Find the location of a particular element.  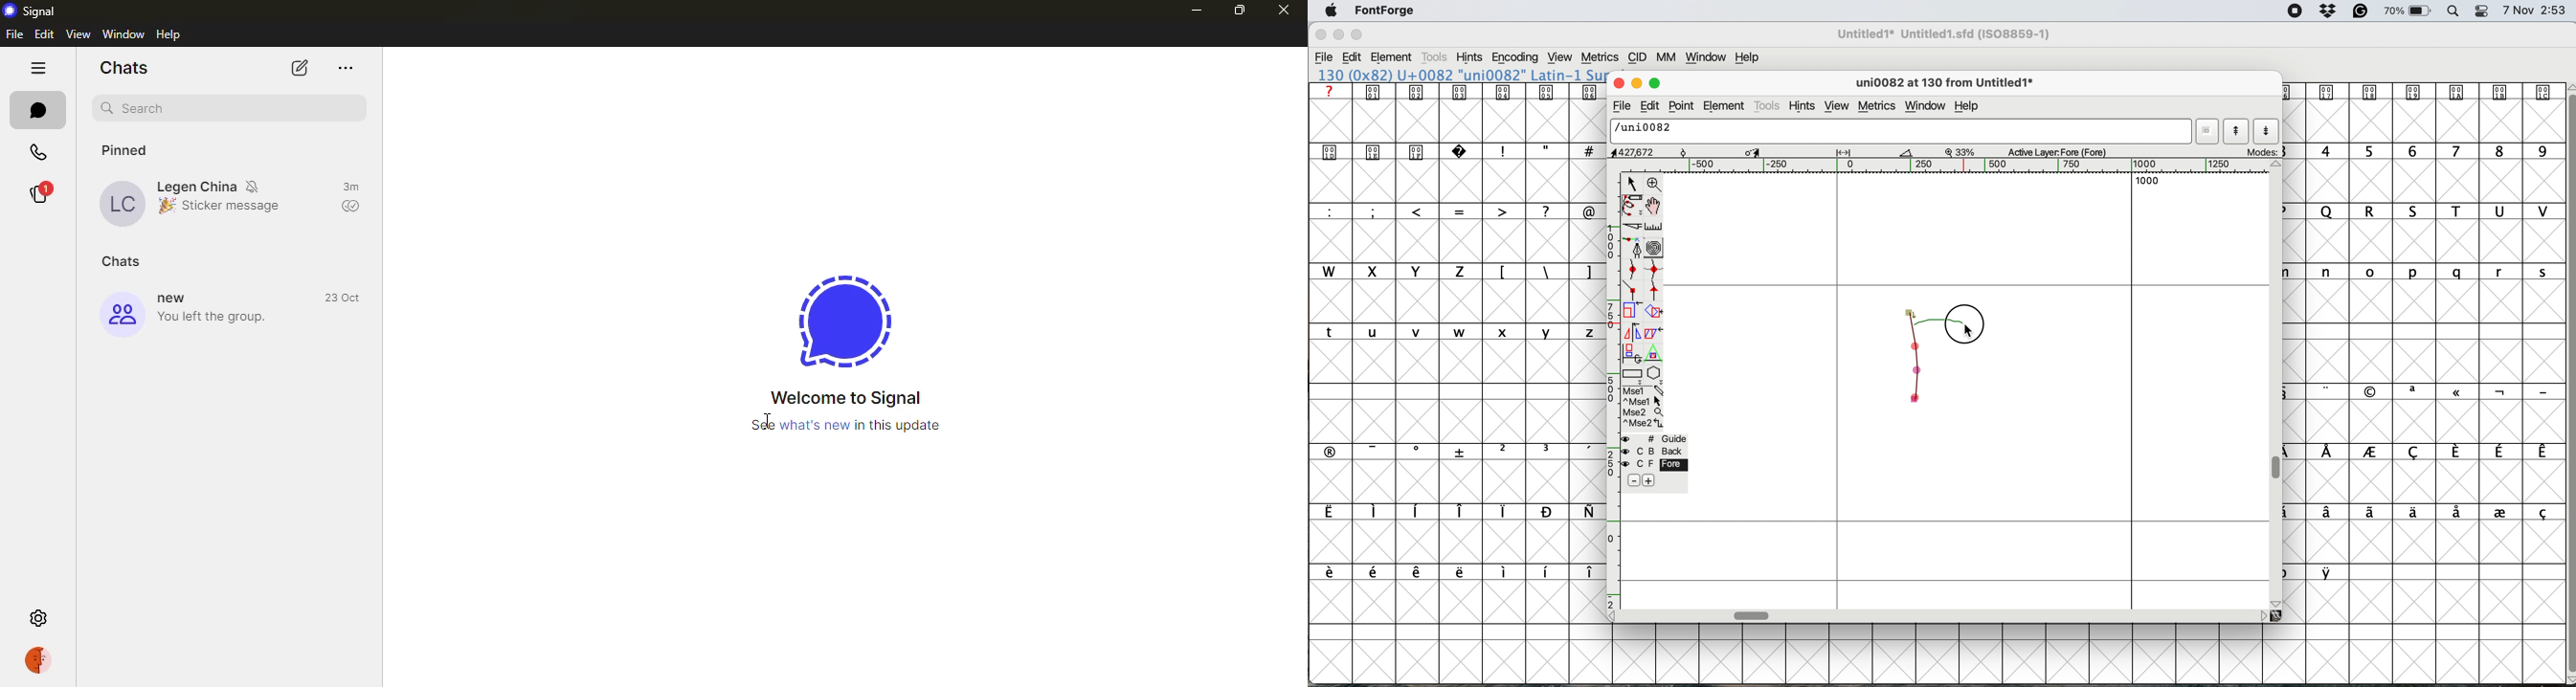

uppercase letters is located at coordinates (2424, 213).